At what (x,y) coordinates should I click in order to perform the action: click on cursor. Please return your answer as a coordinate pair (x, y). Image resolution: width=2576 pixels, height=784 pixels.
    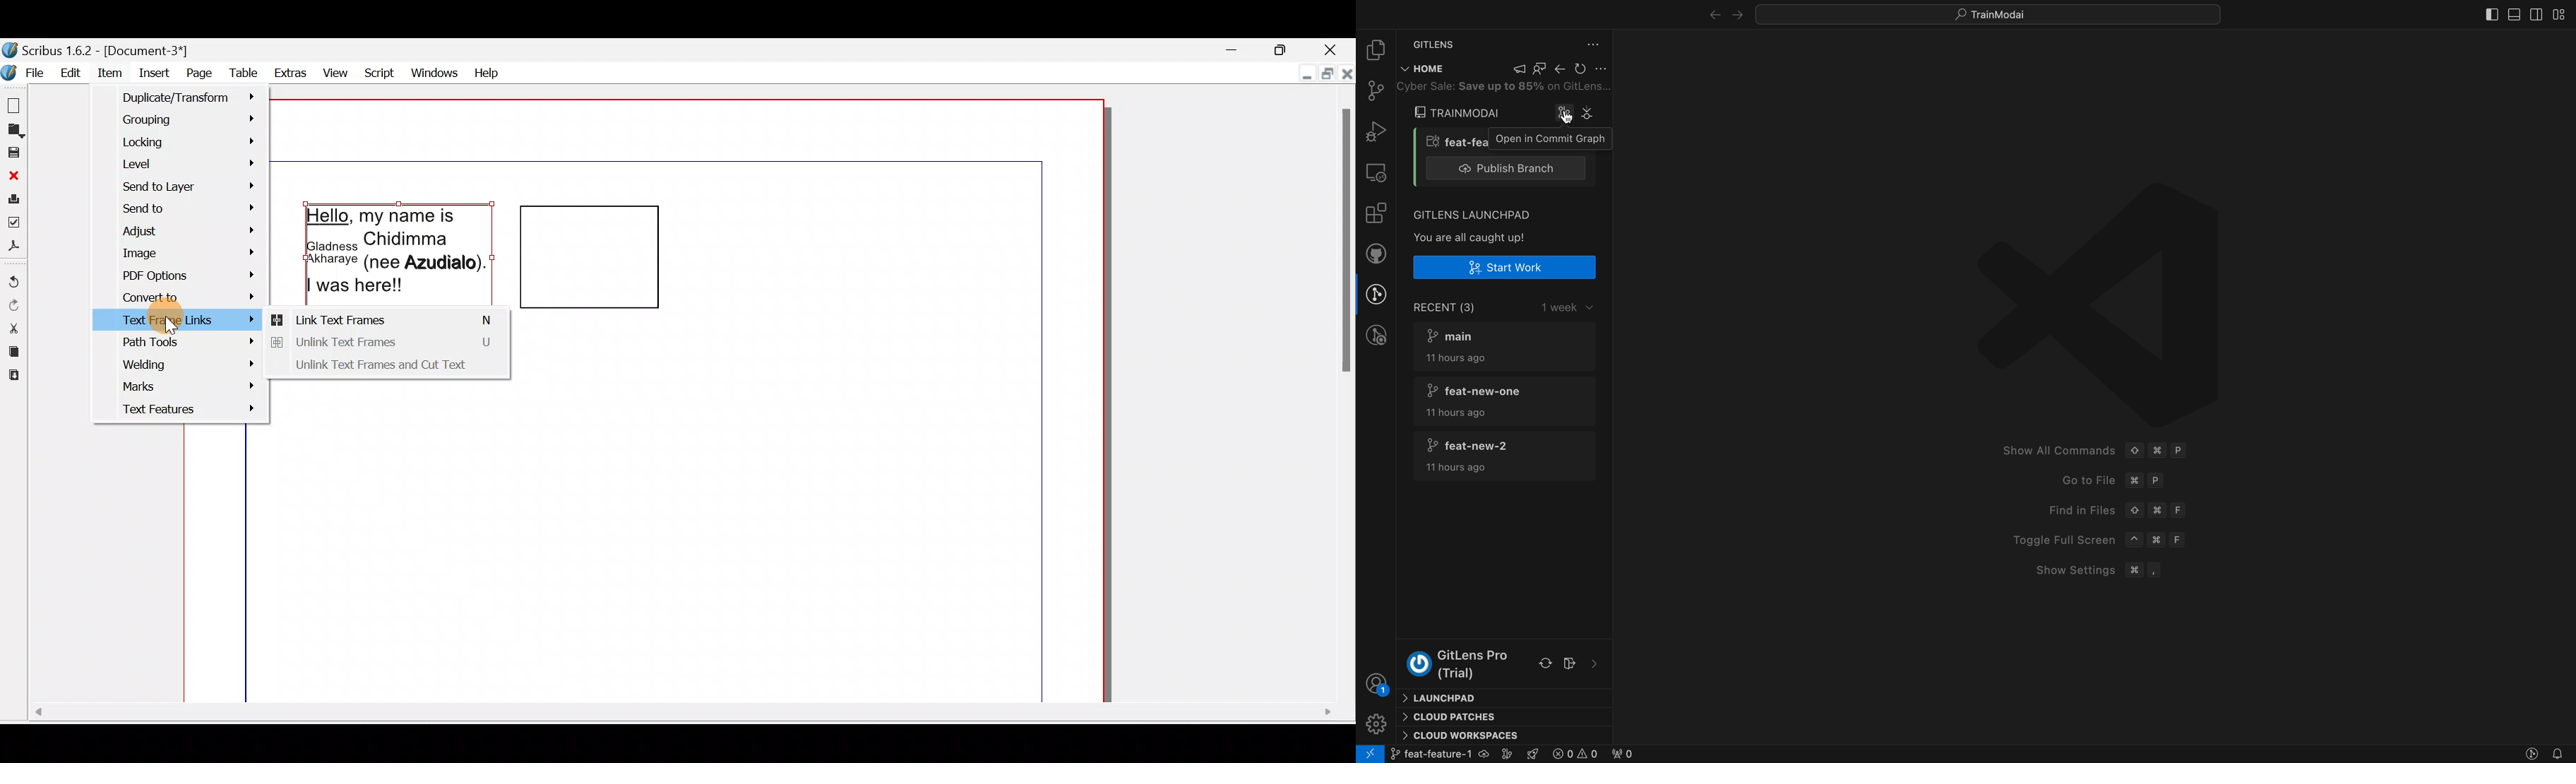
    Looking at the image, I should click on (172, 322).